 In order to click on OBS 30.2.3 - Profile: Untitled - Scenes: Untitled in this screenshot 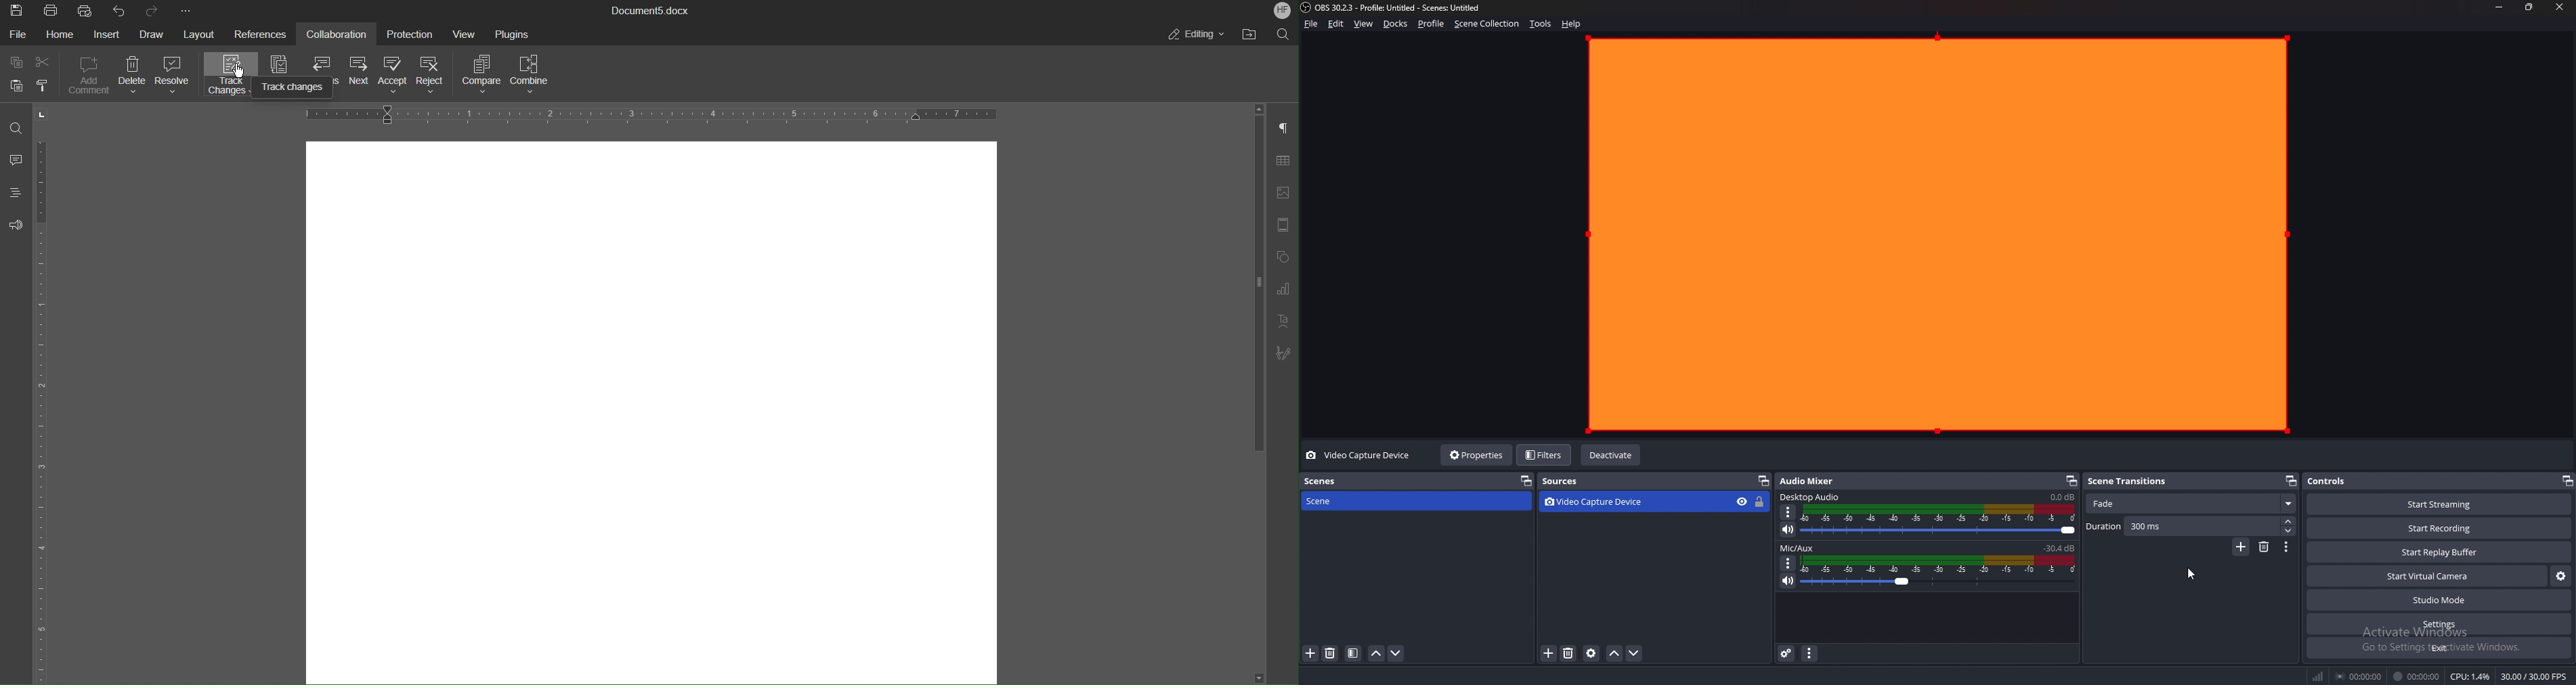, I will do `click(1402, 9)`.